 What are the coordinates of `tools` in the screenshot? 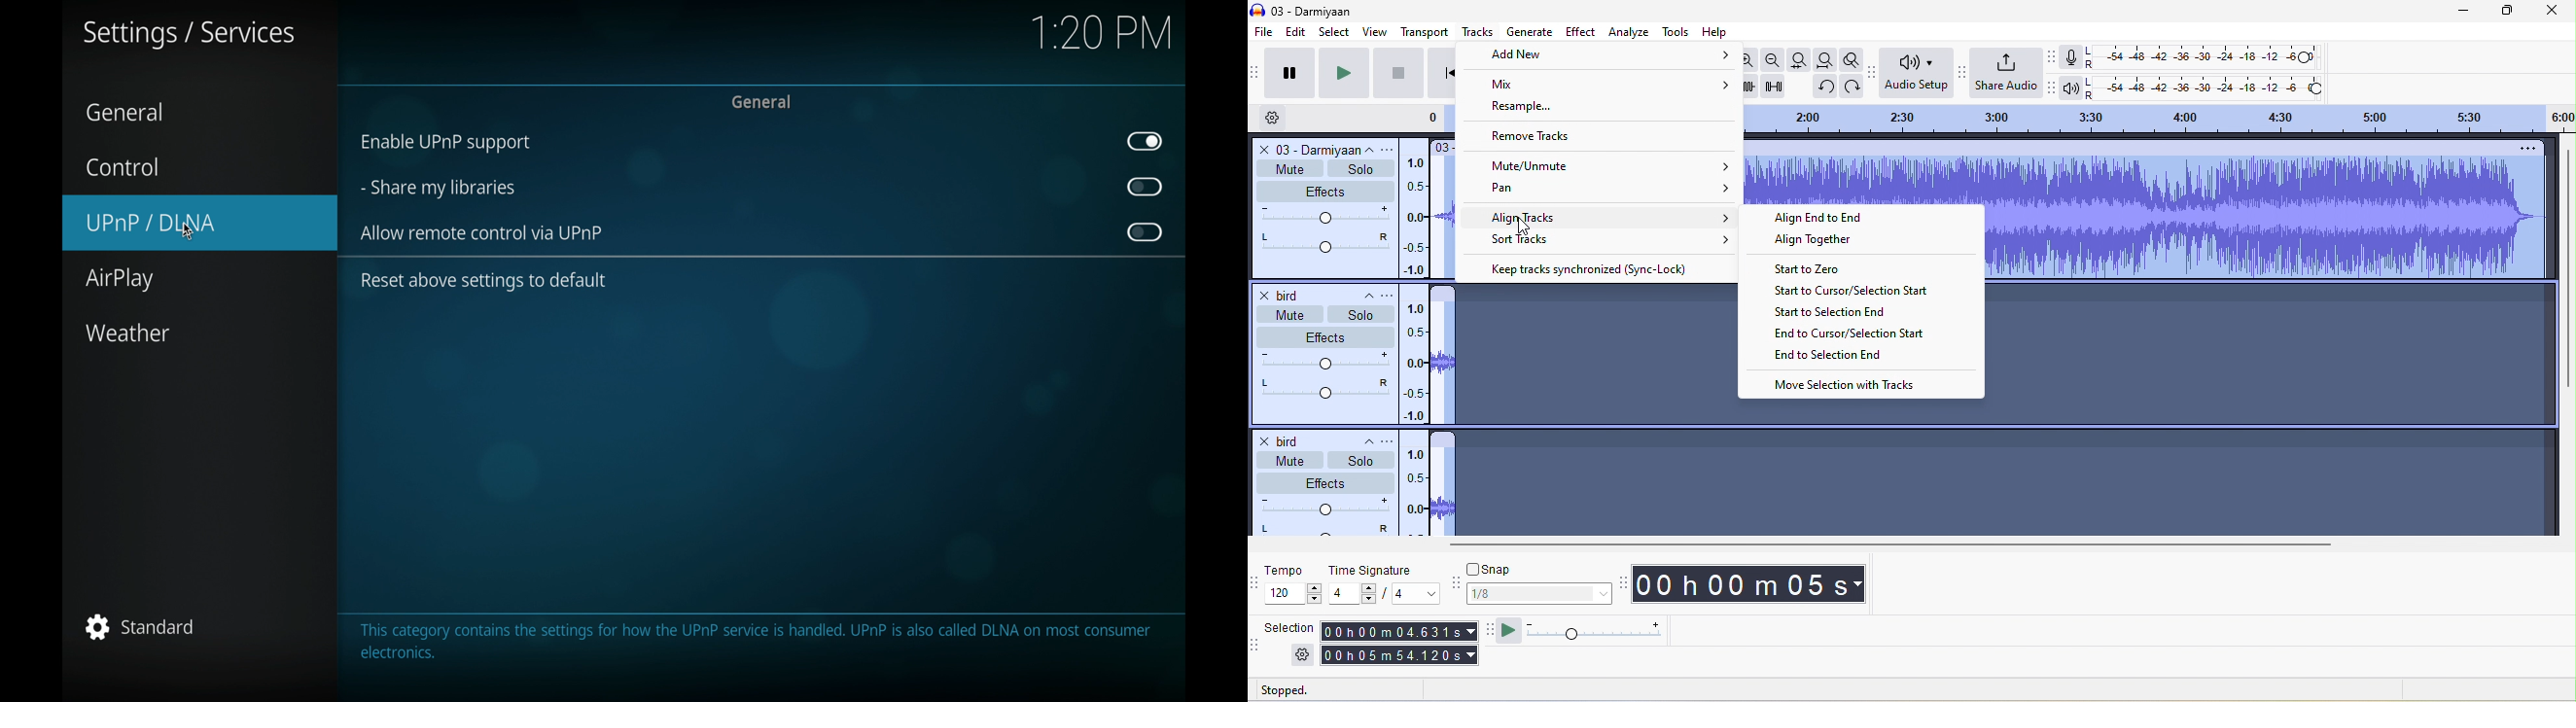 It's located at (1676, 31).